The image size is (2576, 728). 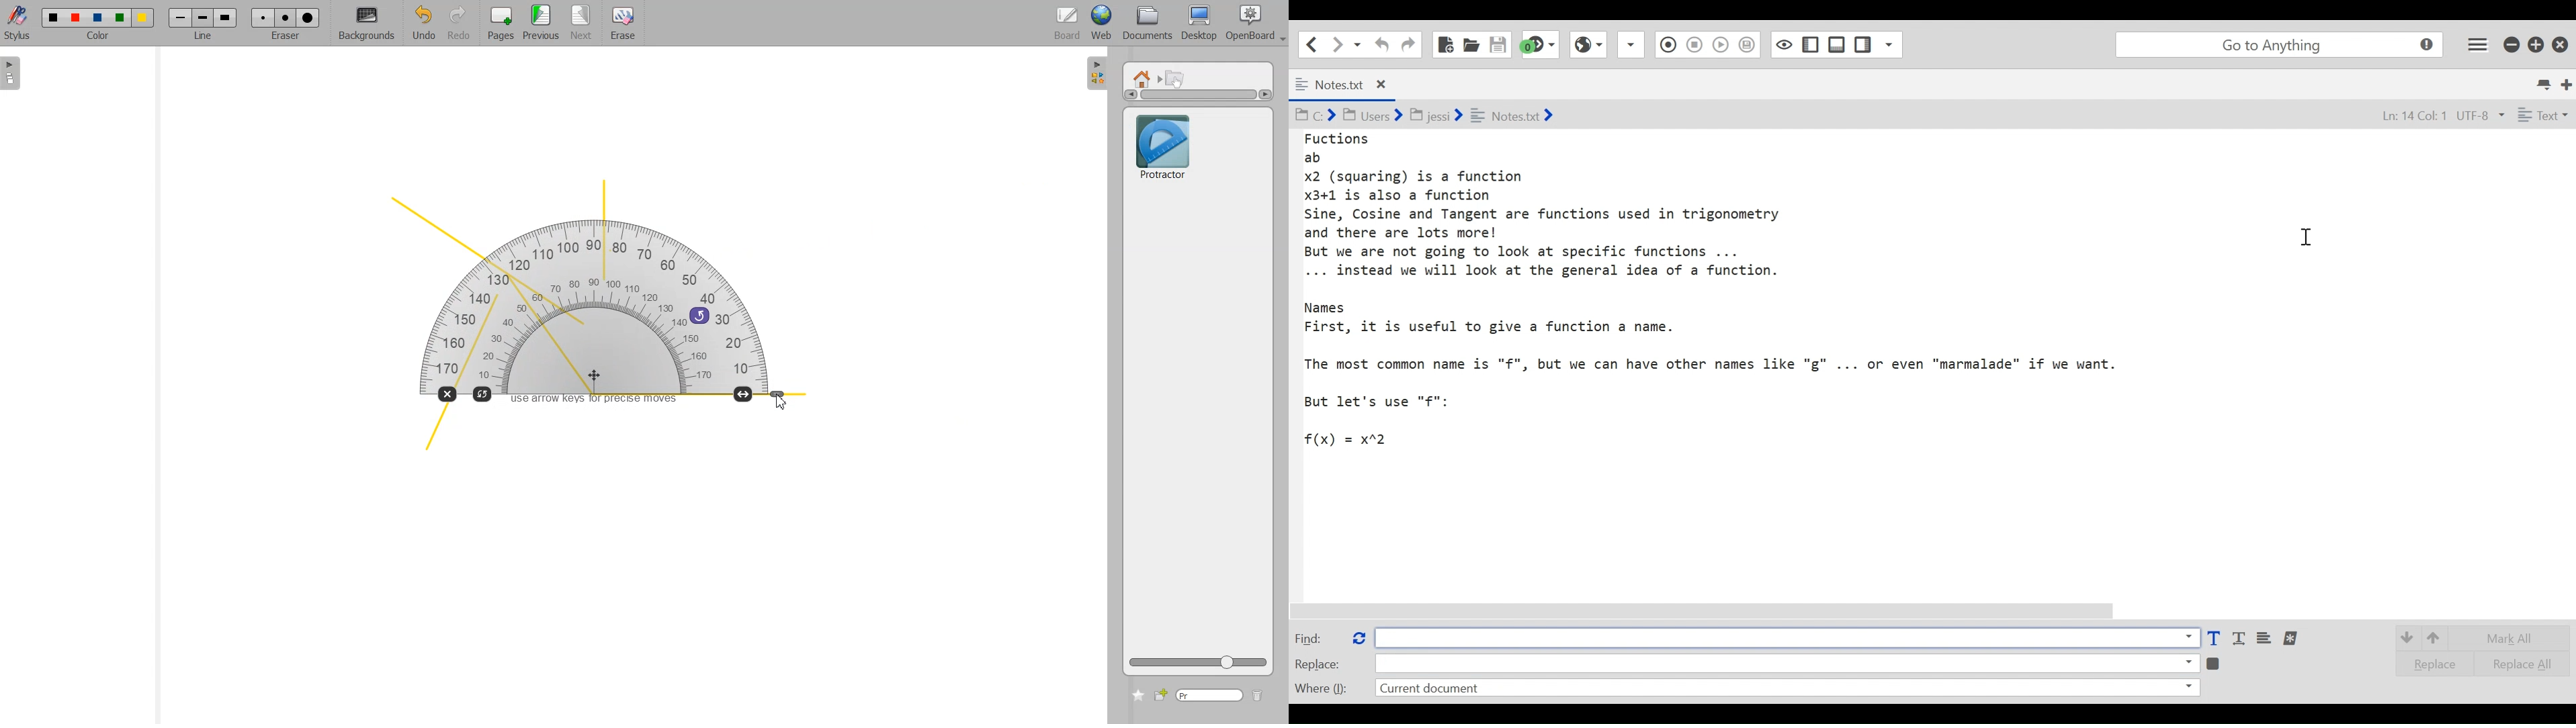 I want to click on Background, so click(x=367, y=24).